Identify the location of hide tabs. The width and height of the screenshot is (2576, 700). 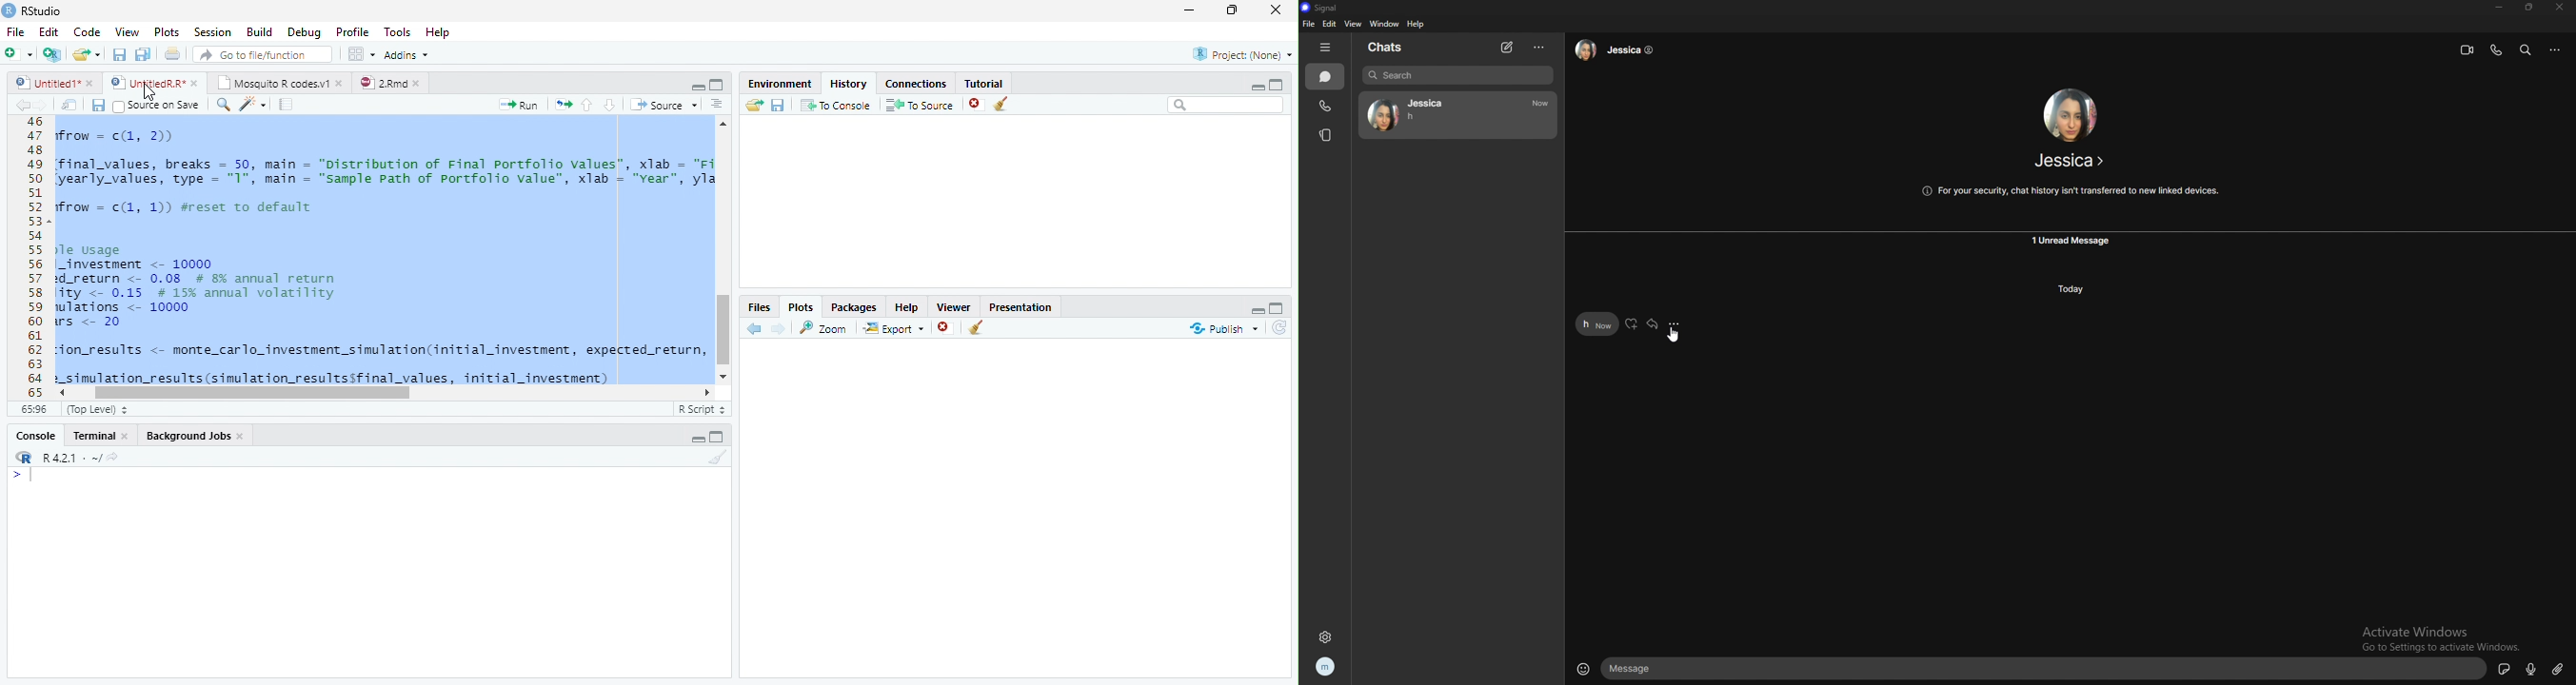
(1326, 46).